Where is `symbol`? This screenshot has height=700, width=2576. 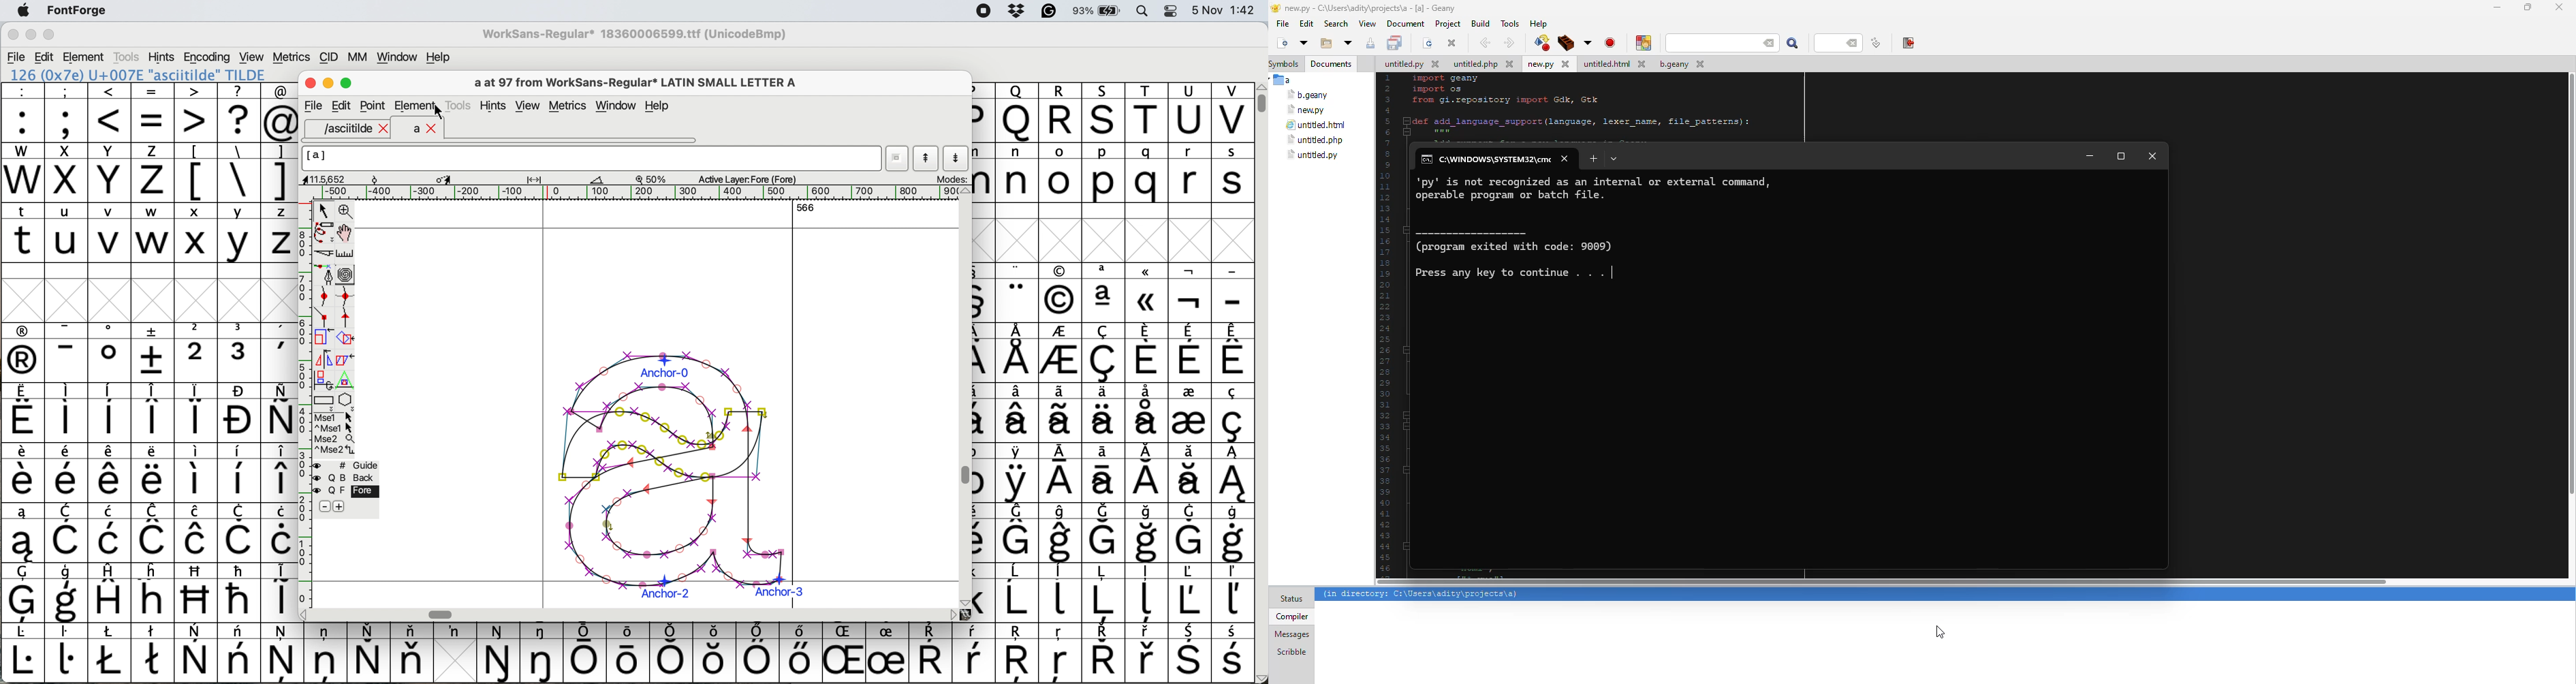
symbol is located at coordinates (112, 533).